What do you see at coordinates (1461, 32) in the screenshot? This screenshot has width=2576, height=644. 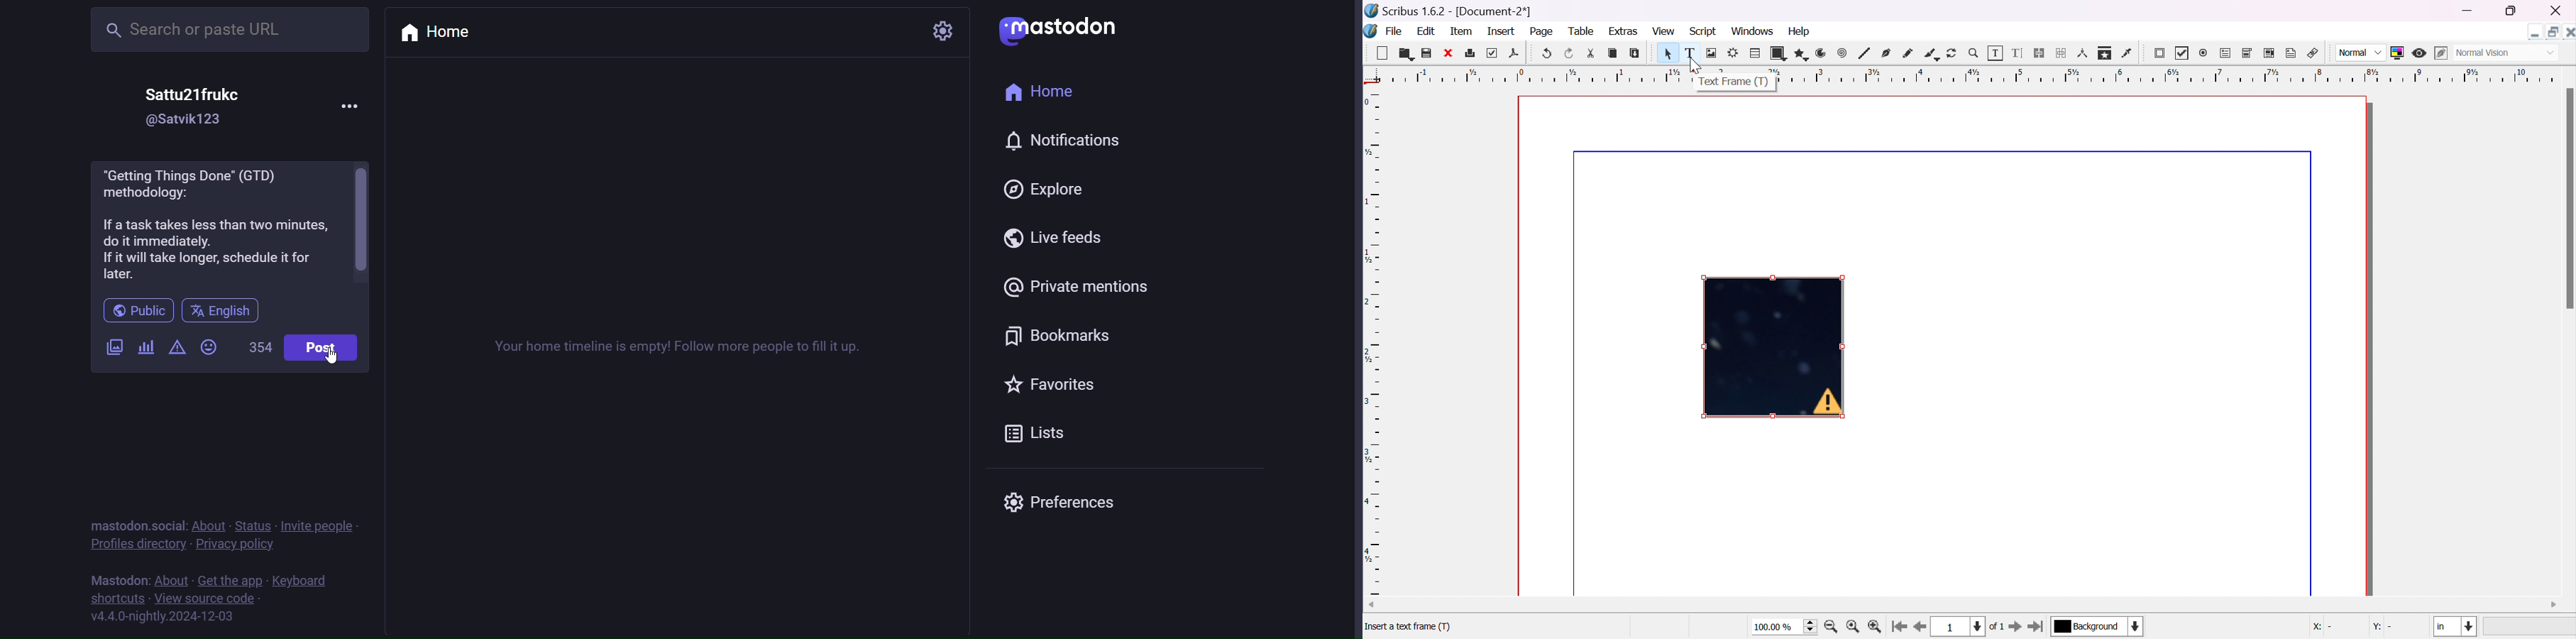 I see `item` at bounding box center [1461, 32].